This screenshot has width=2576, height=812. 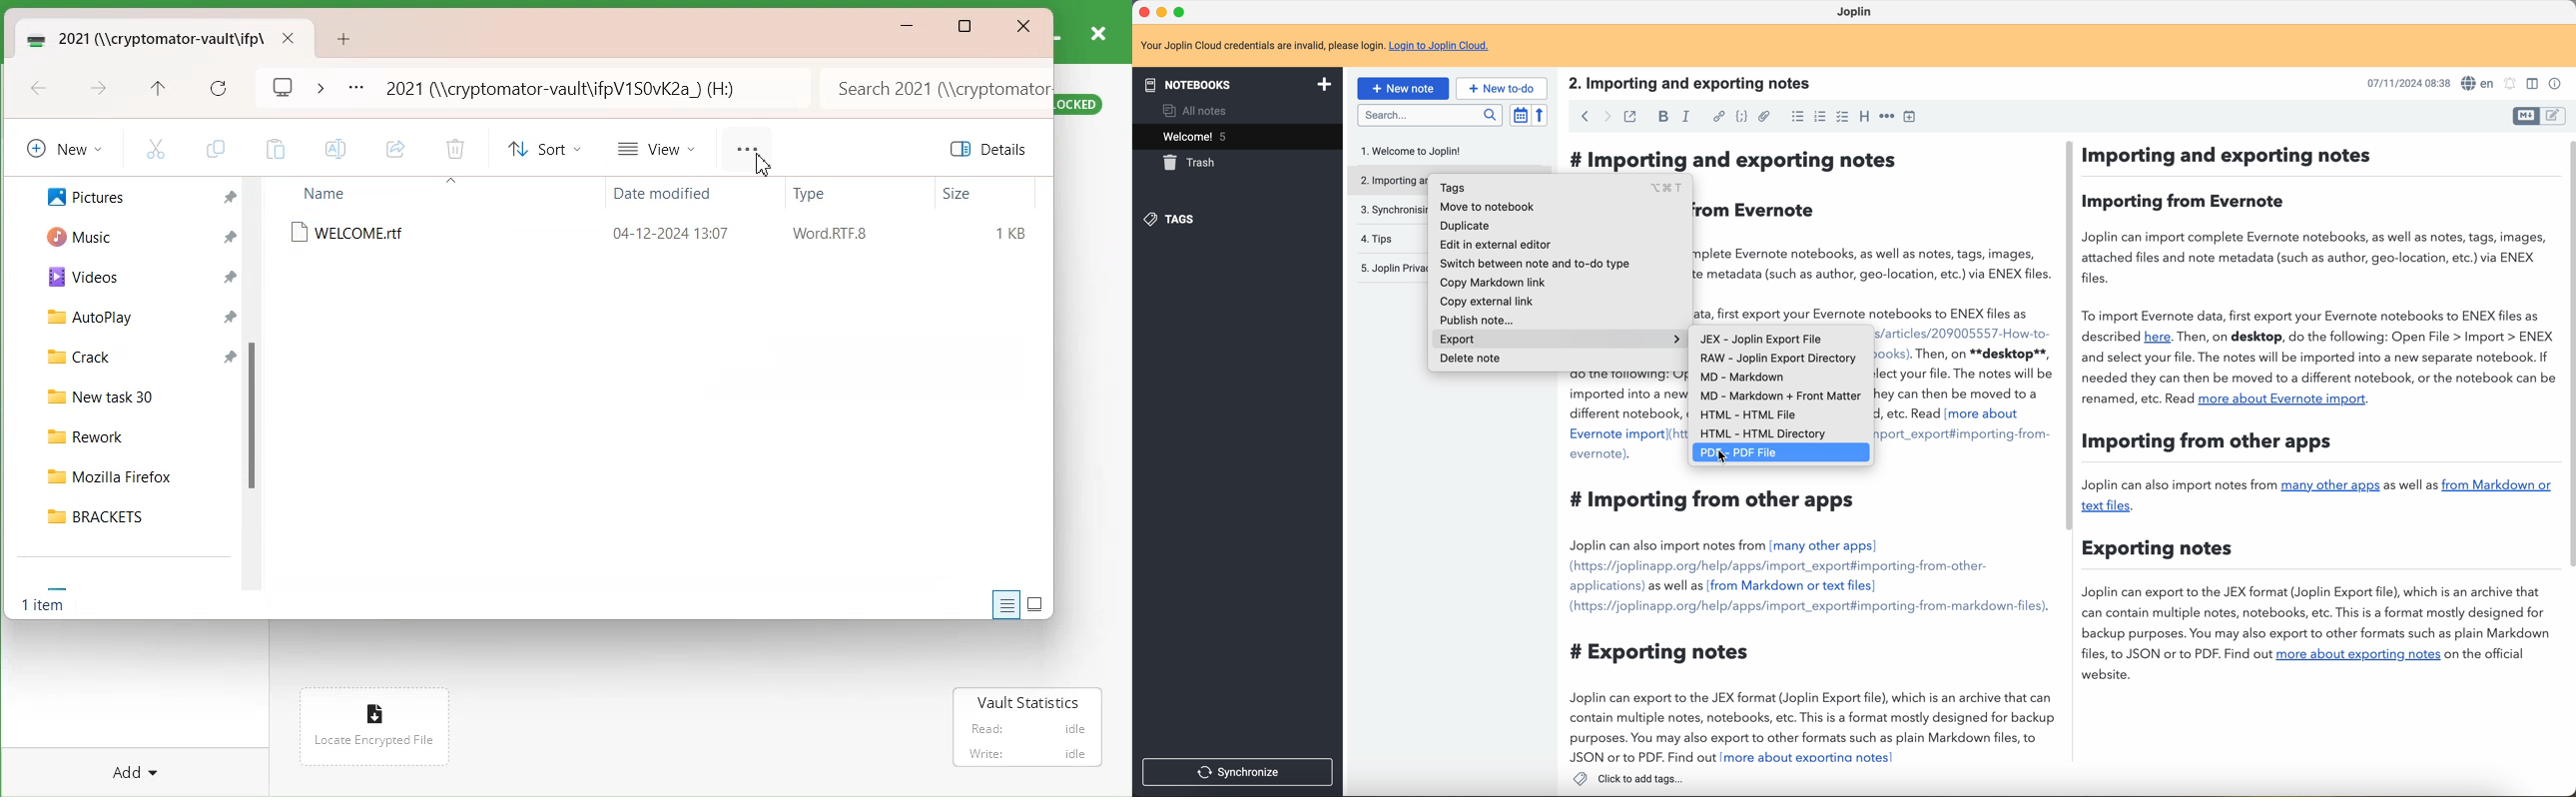 What do you see at coordinates (1761, 340) in the screenshot?
I see `JEX` at bounding box center [1761, 340].